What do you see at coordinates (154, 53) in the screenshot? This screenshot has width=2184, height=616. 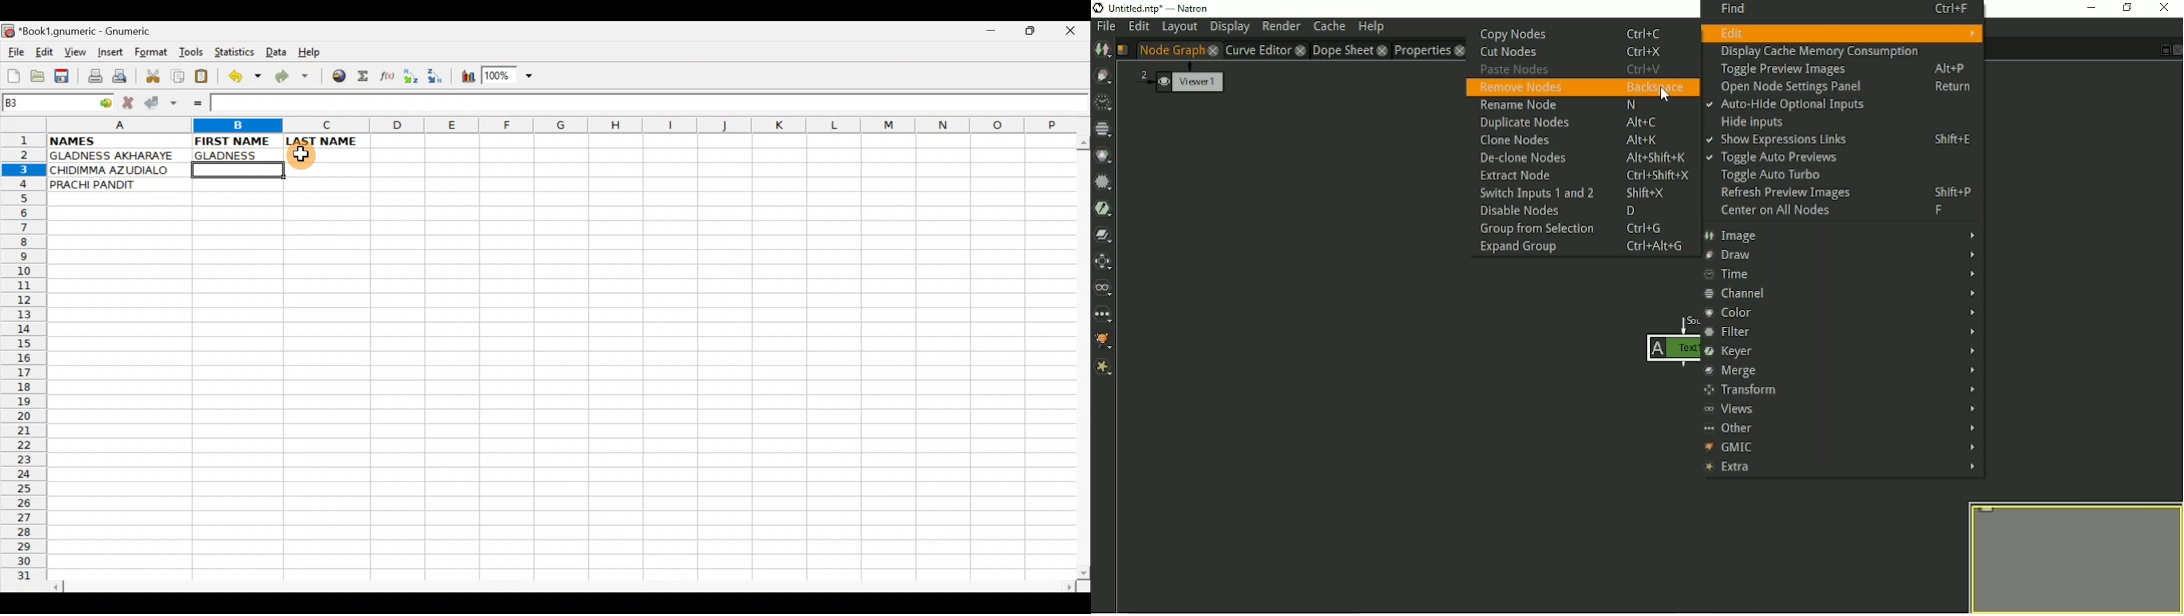 I see `Format` at bounding box center [154, 53].